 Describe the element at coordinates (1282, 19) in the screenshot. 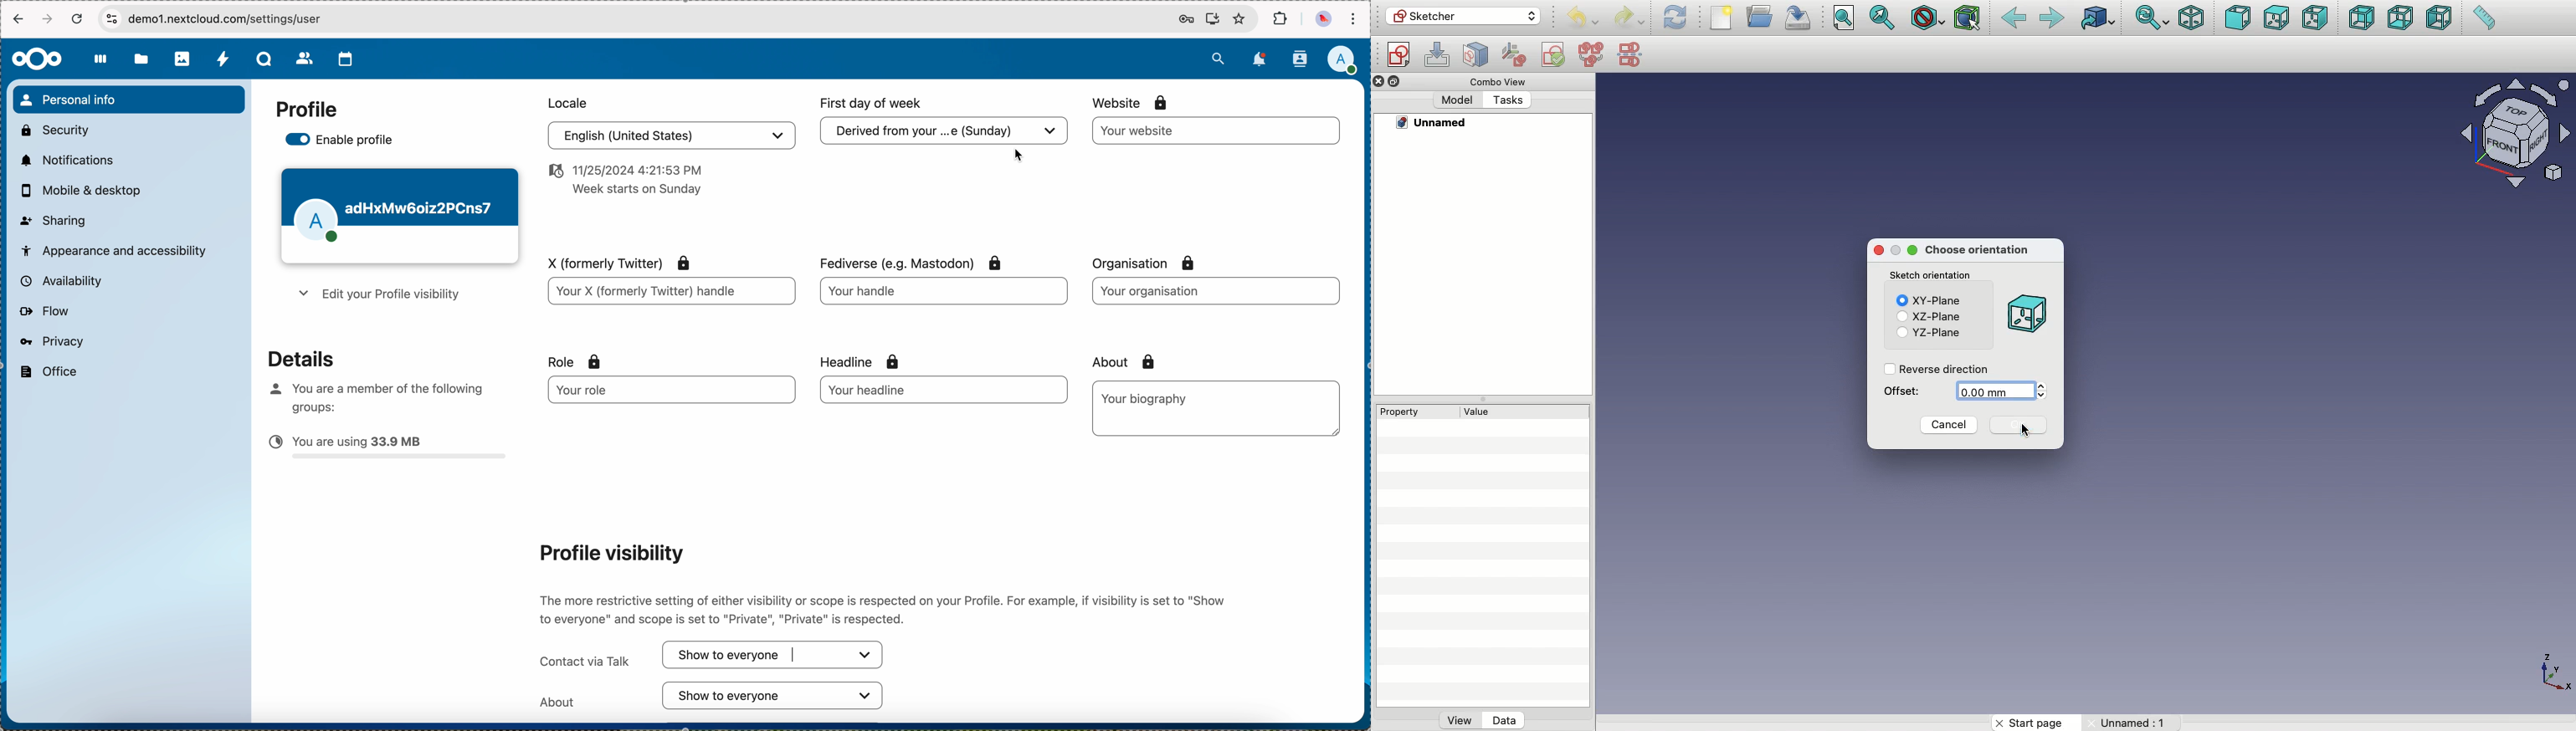

I see `extensions` at that location.